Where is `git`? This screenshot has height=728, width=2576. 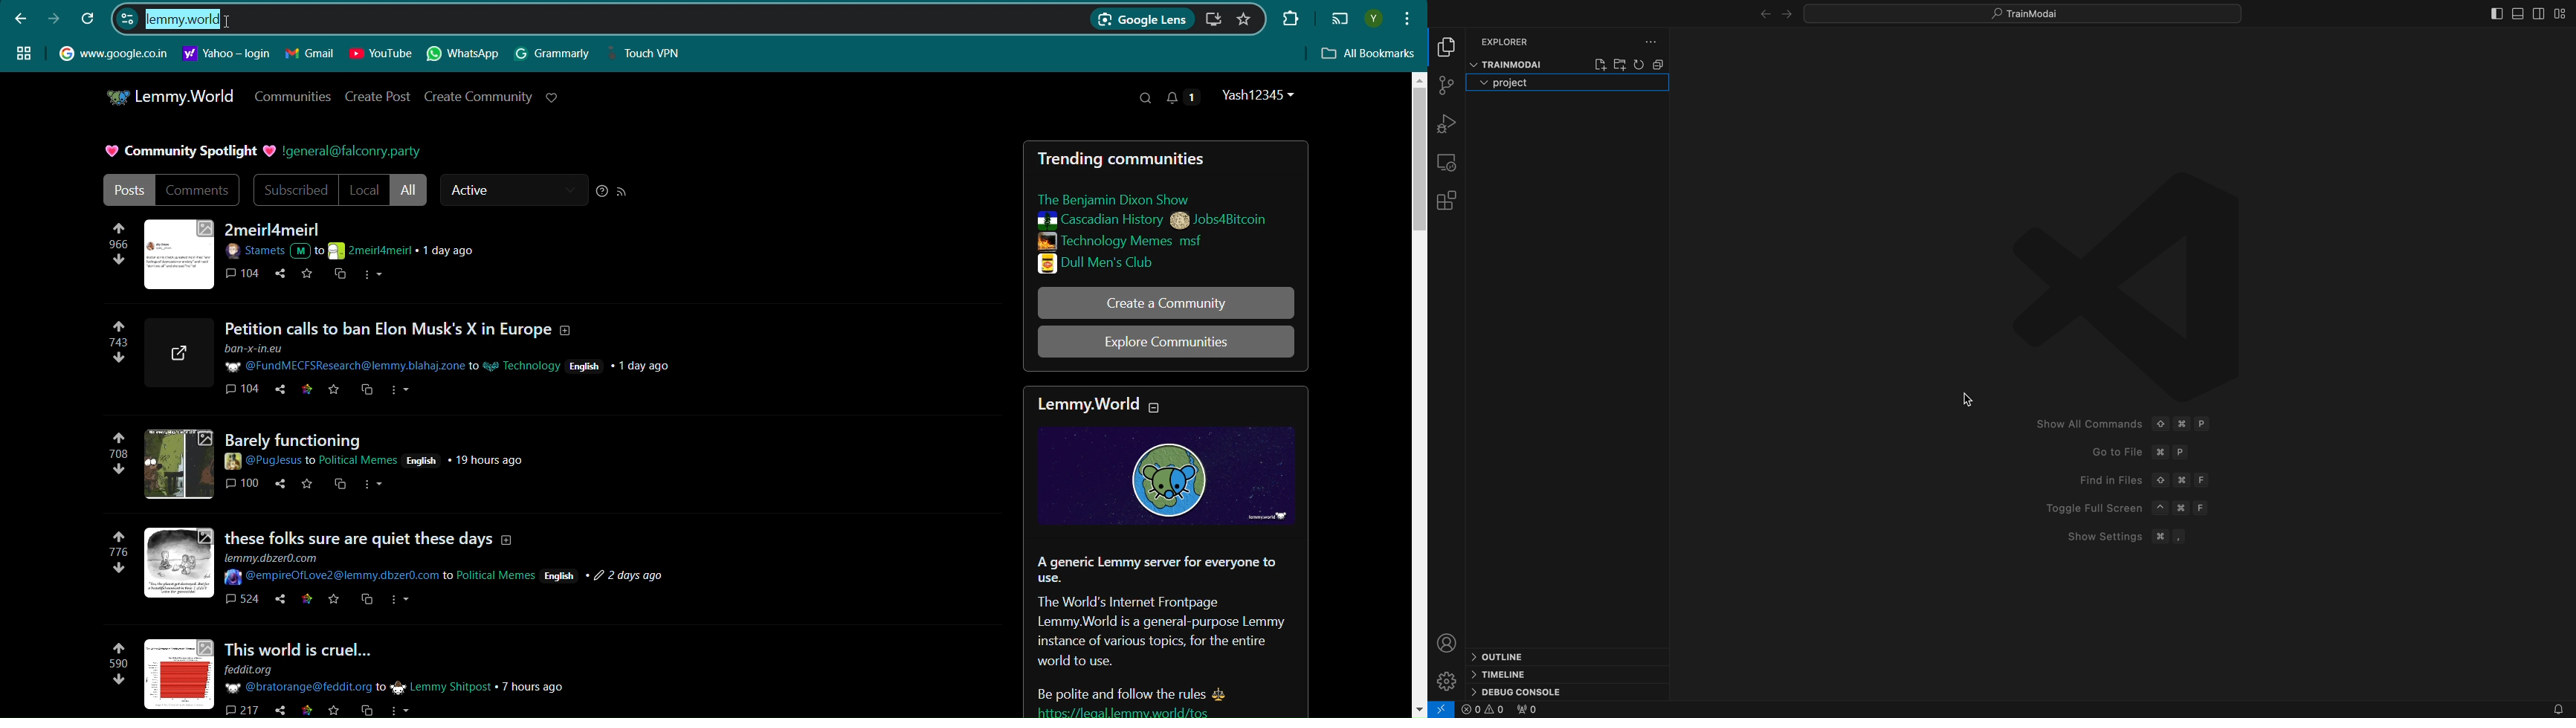
git is located at coordinates (1445, 84).